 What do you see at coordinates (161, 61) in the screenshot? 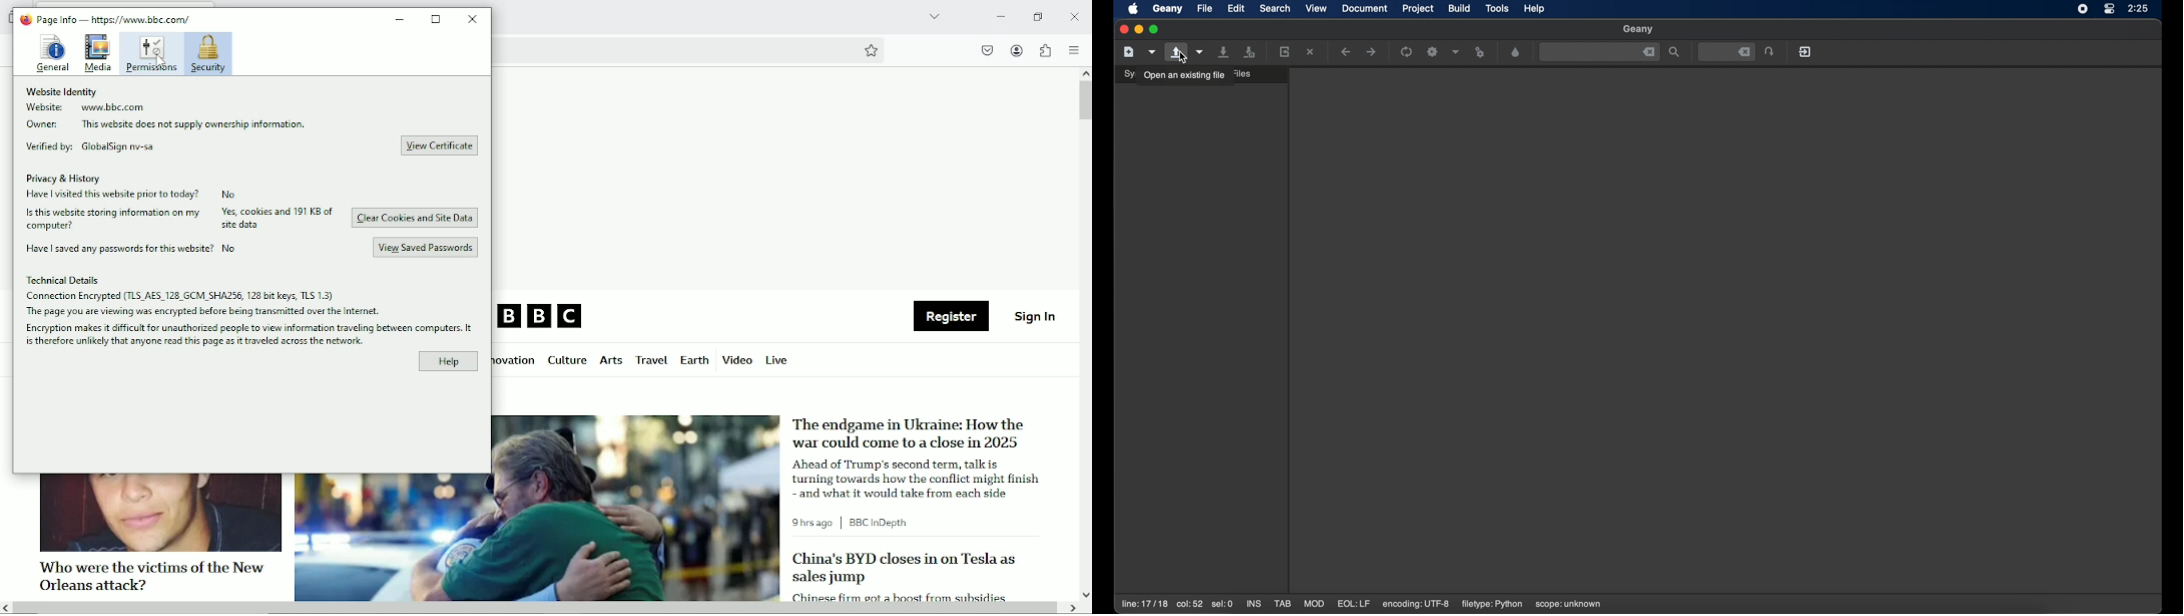
I see `cursor` at bounding box center [161, 61].